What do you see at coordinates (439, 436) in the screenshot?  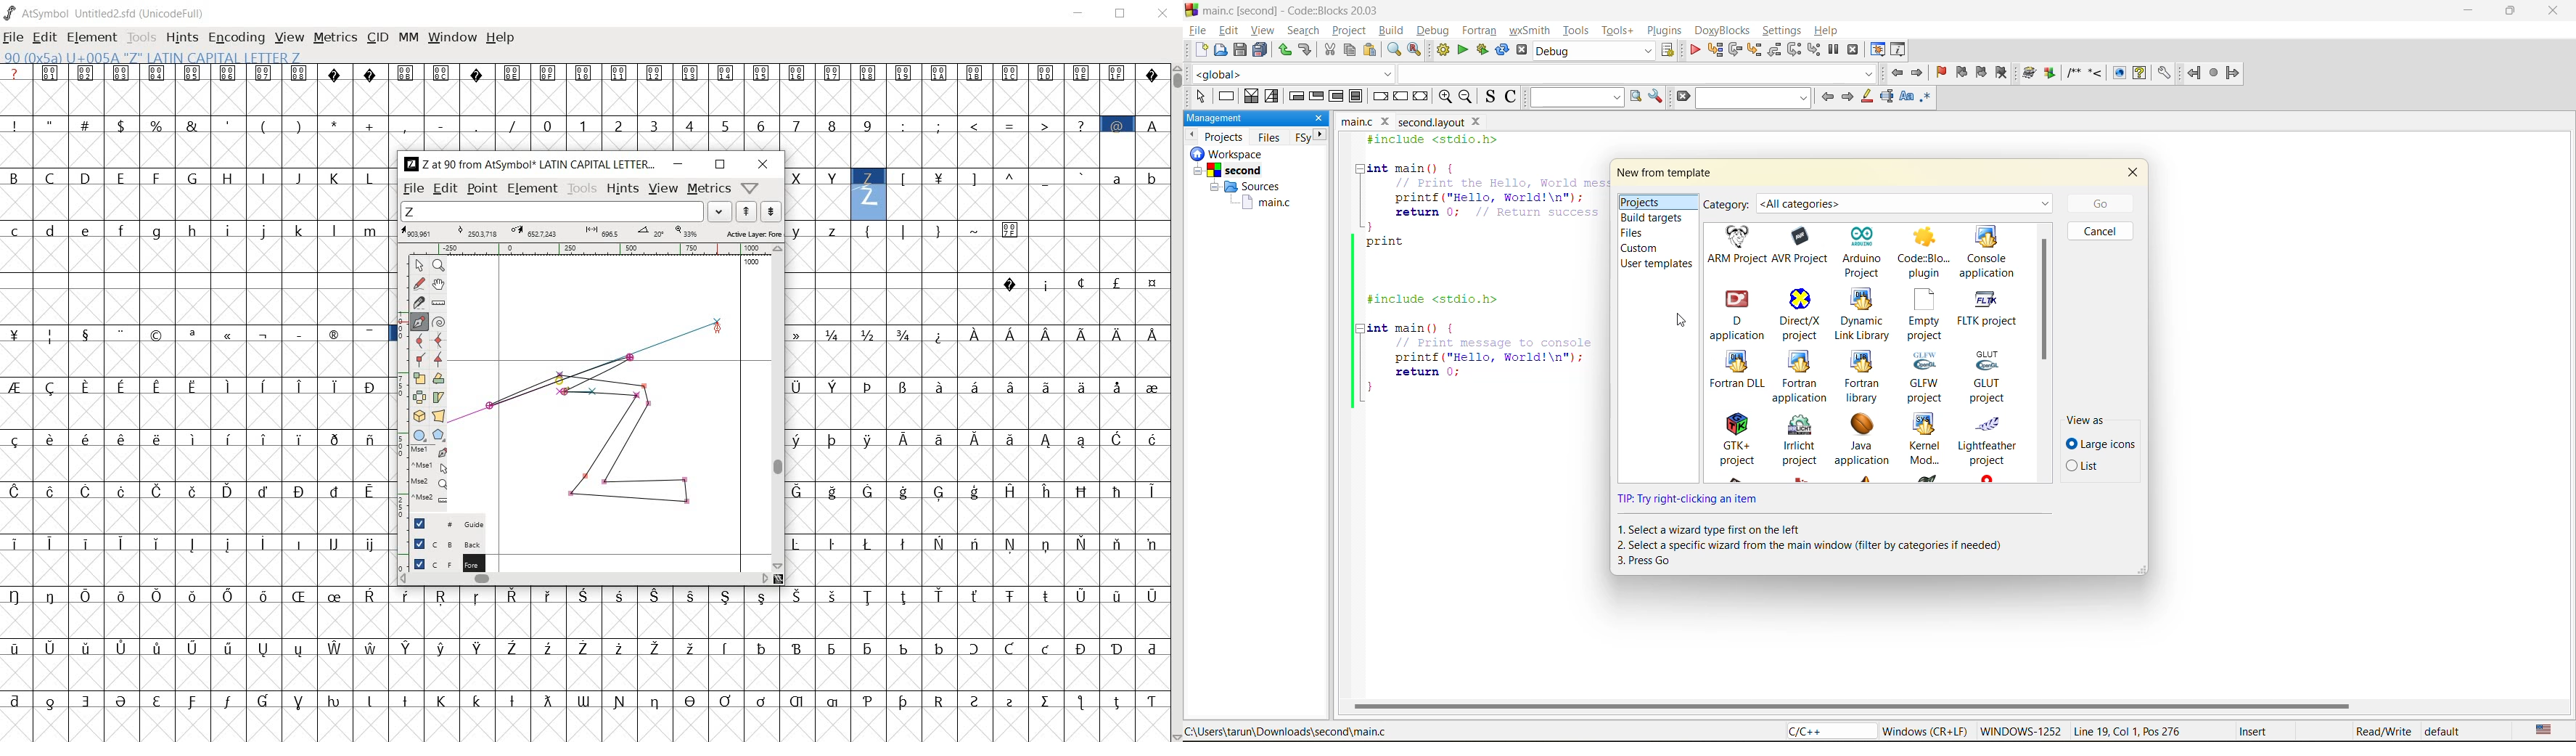 I see `polygon or star` at bounding box center [439, 436].